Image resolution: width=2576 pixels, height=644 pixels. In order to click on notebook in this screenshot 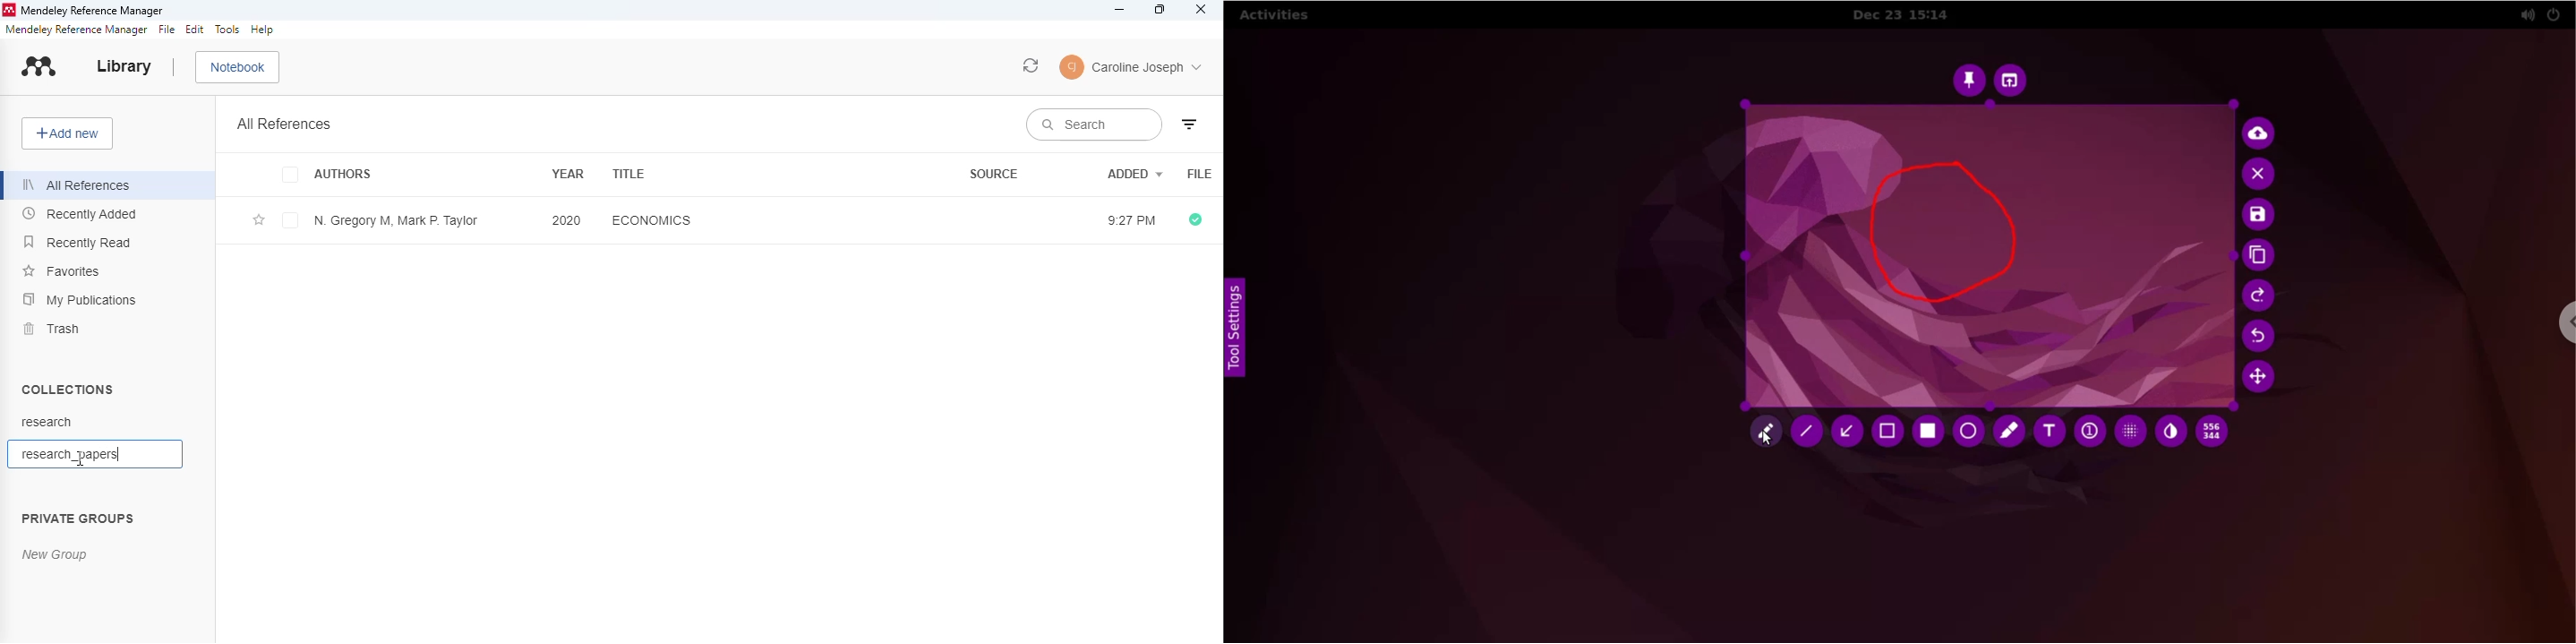, I will do `click(238, 68)`.